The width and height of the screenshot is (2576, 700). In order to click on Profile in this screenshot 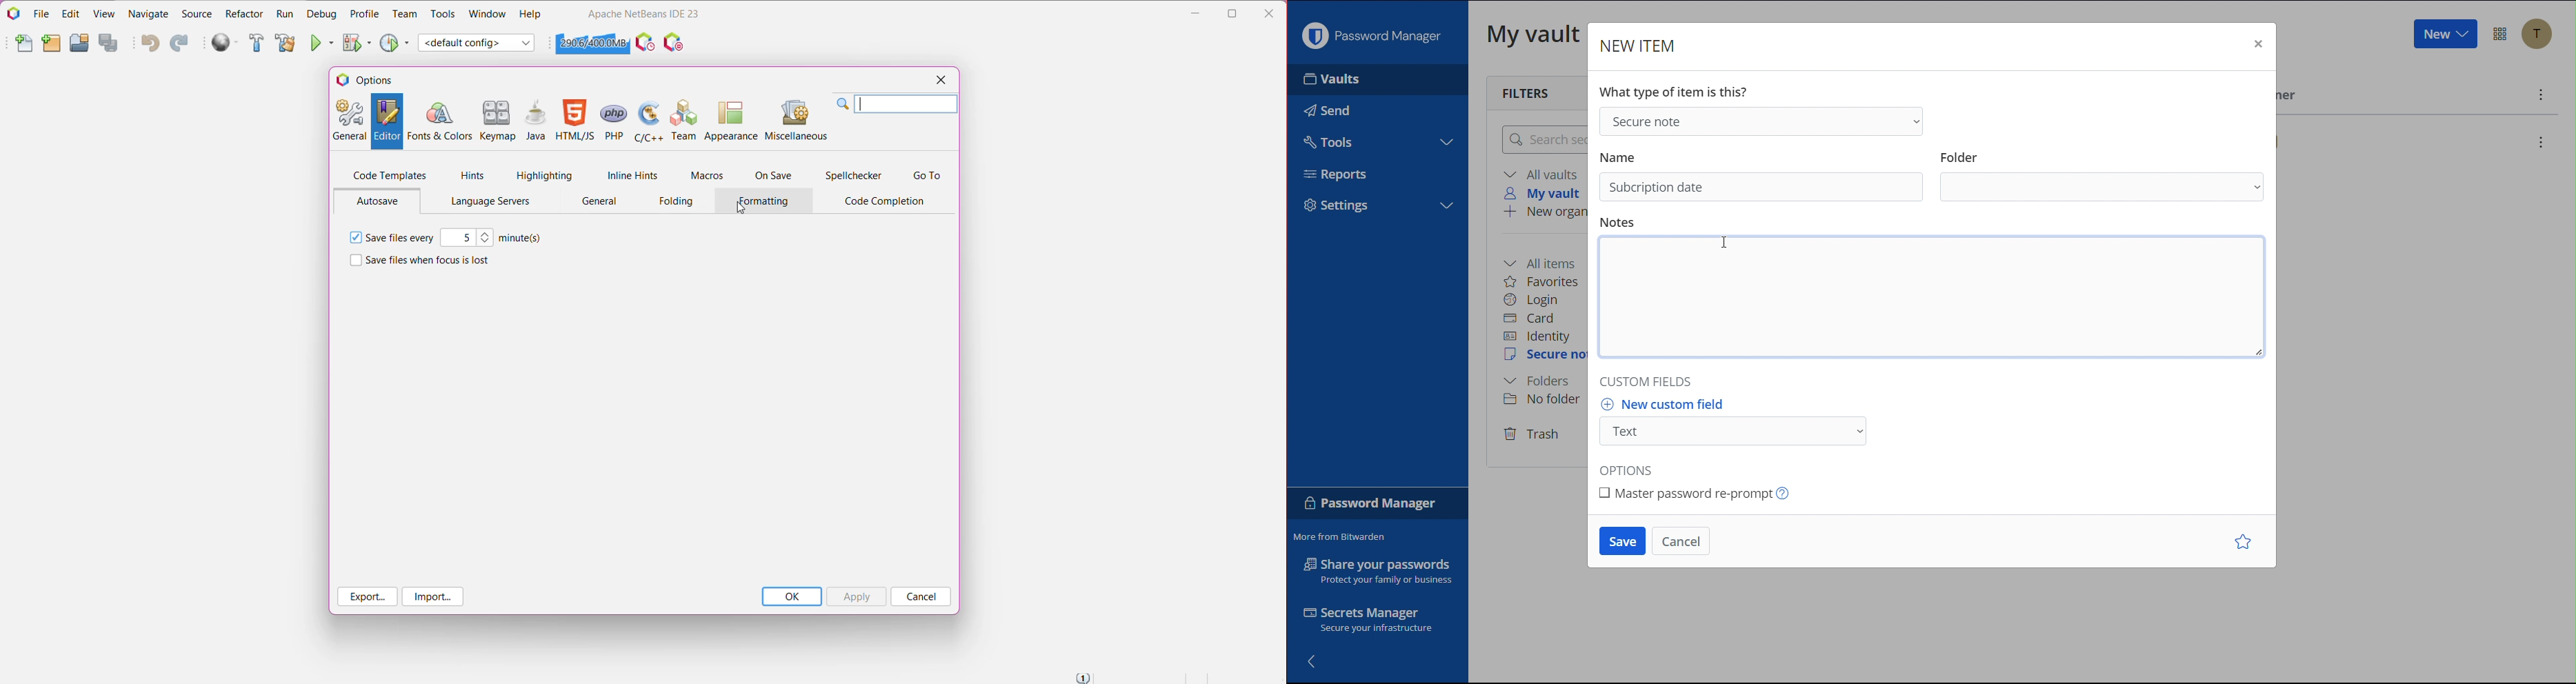, I will do `click(365, 13)`.